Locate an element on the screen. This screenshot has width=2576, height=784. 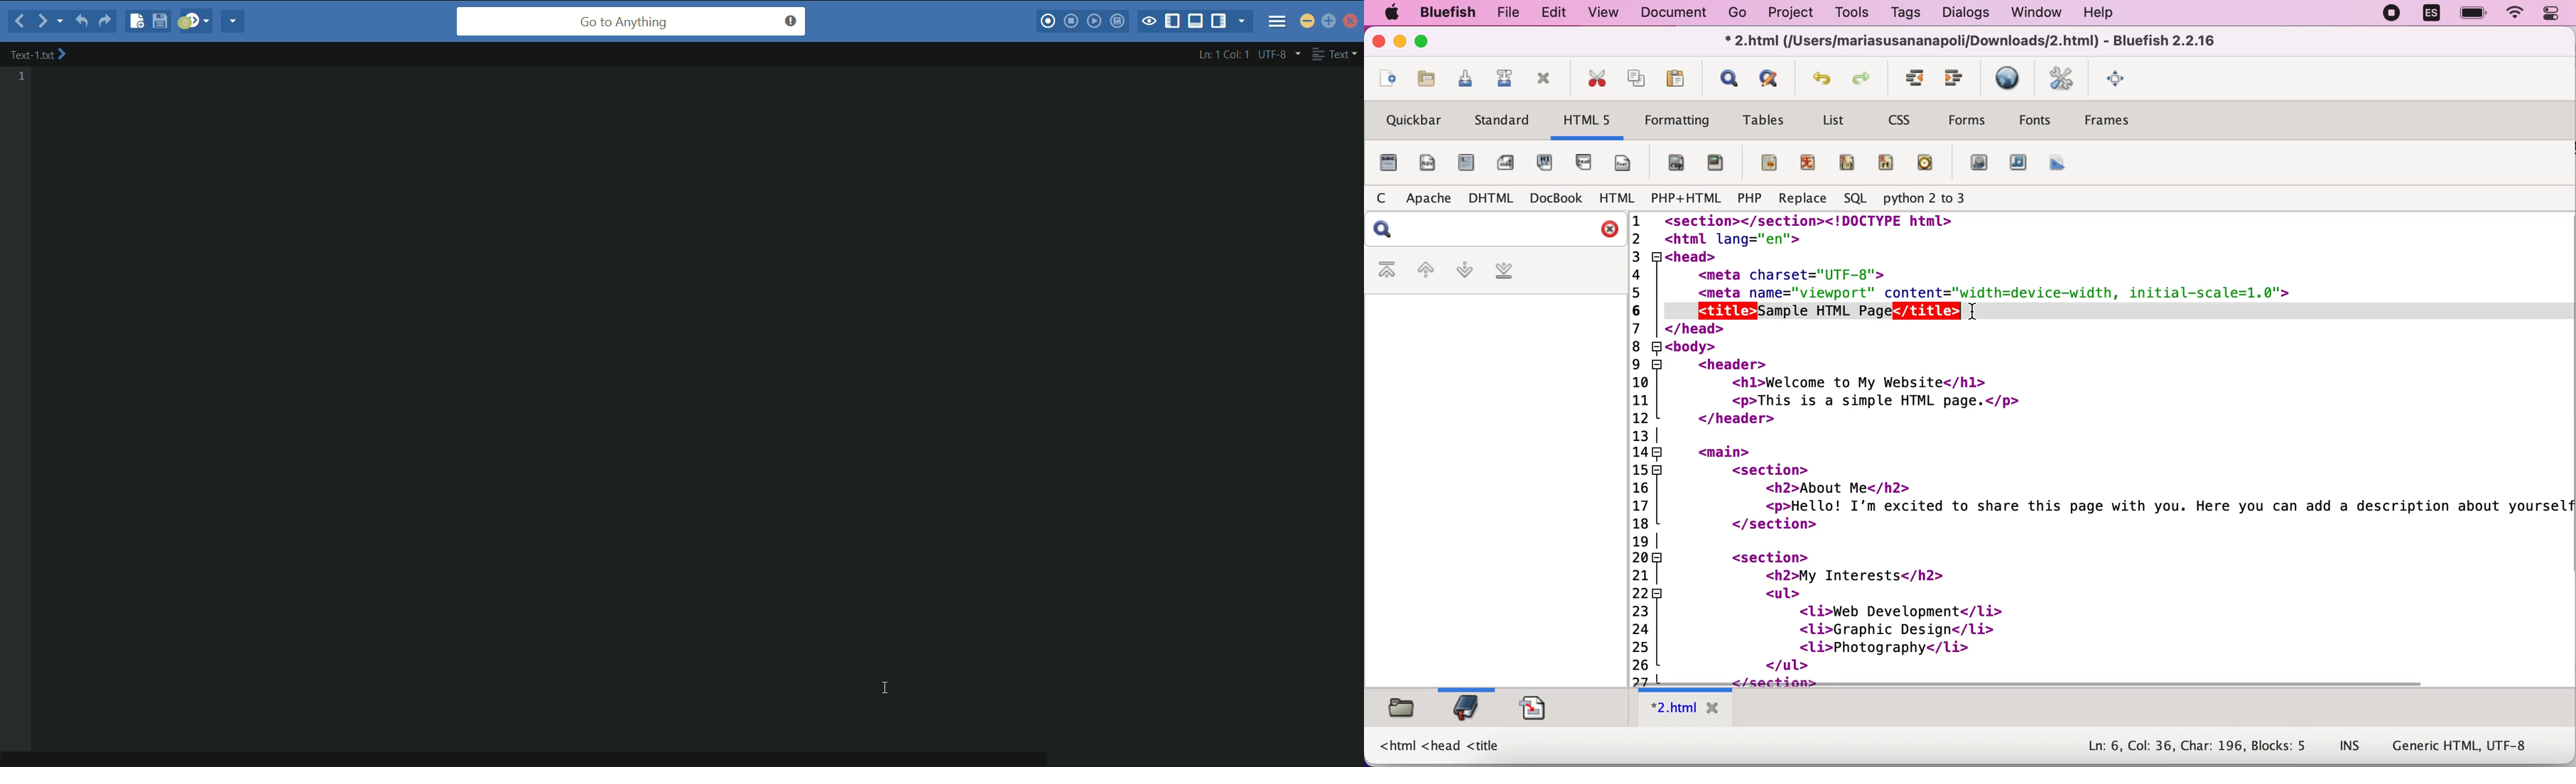
advanced find and replace is located at coordinates (1774, 78).